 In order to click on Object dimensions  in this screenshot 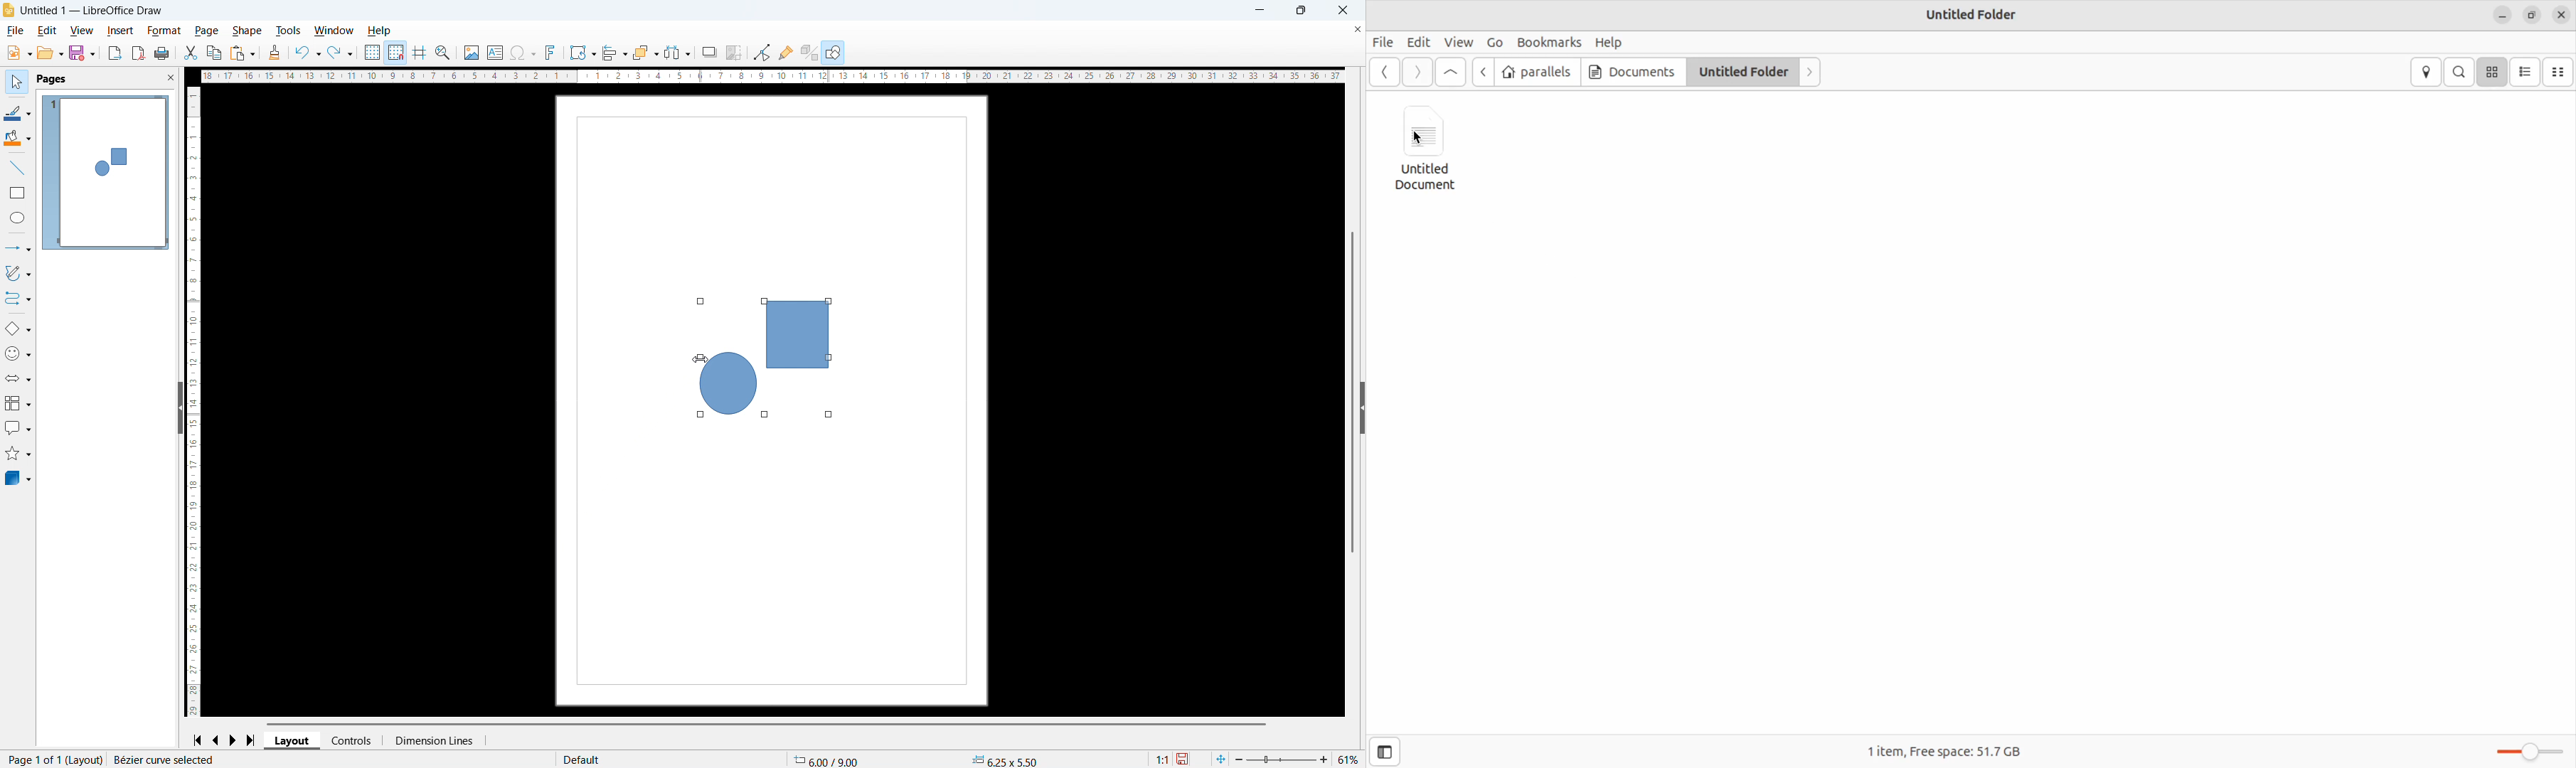, I will do `click(1005, 761)`.